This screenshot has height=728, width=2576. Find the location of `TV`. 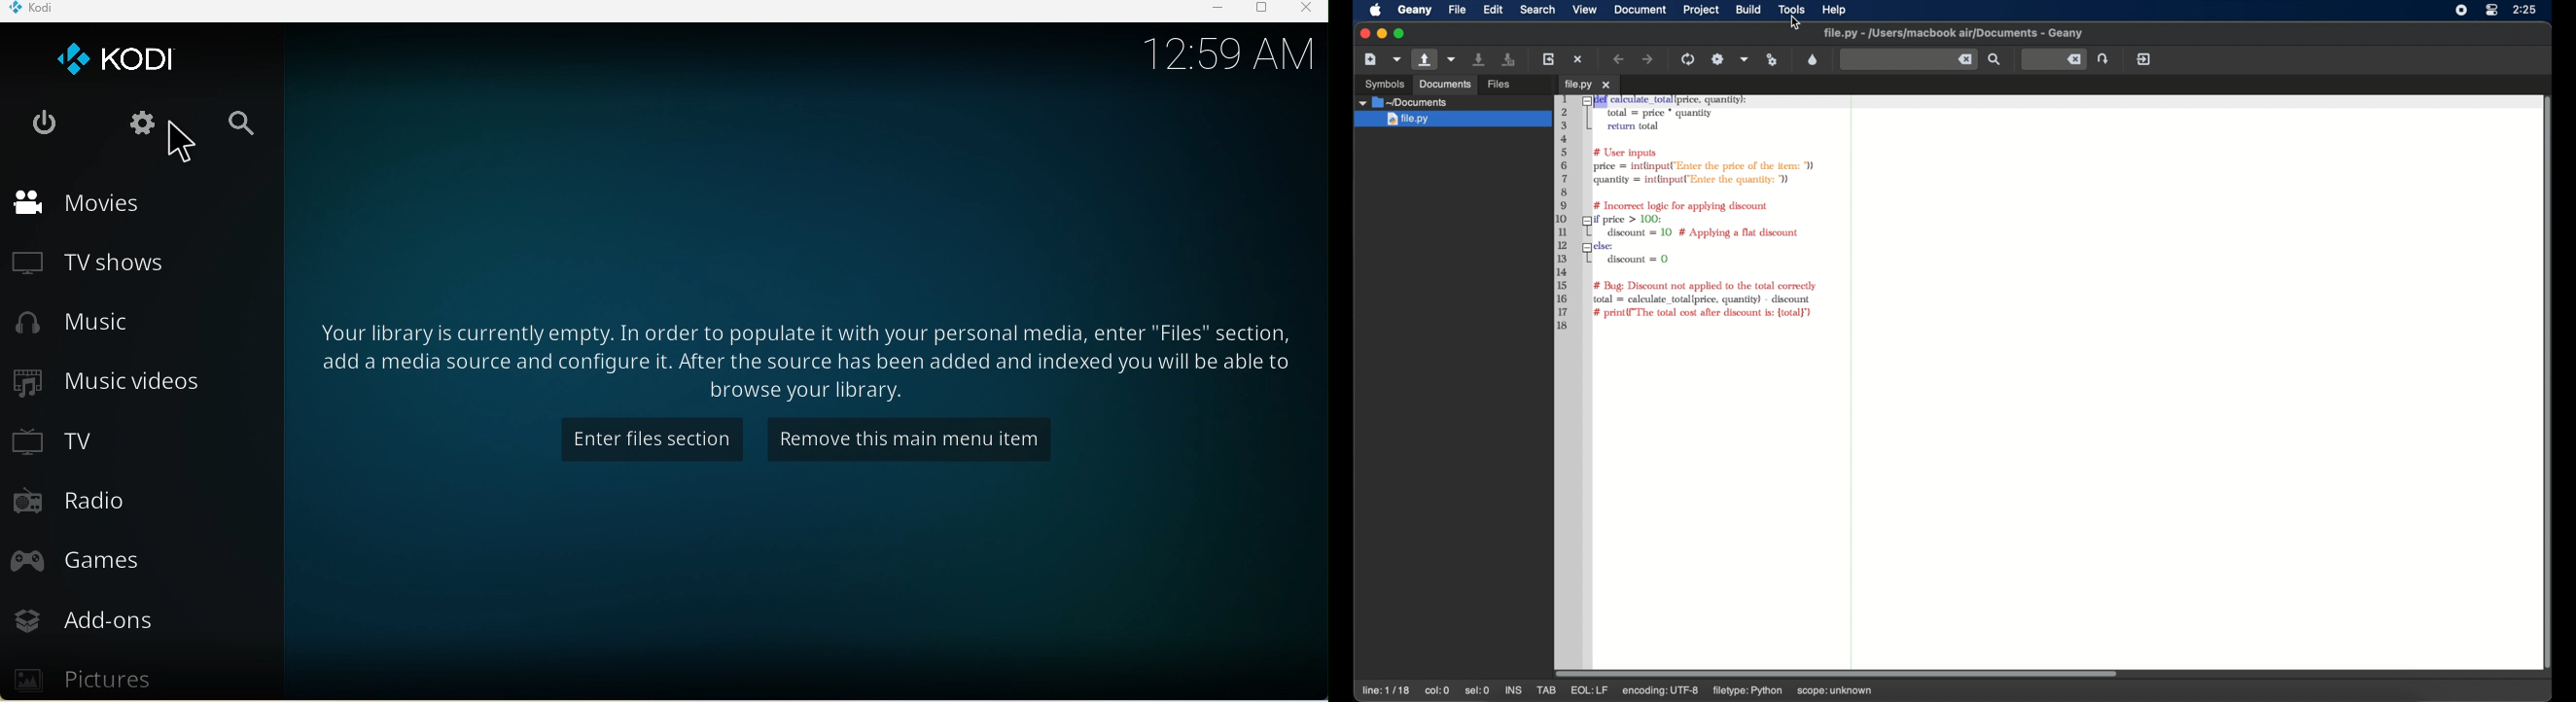

TV is located at coordinates (65, 444).